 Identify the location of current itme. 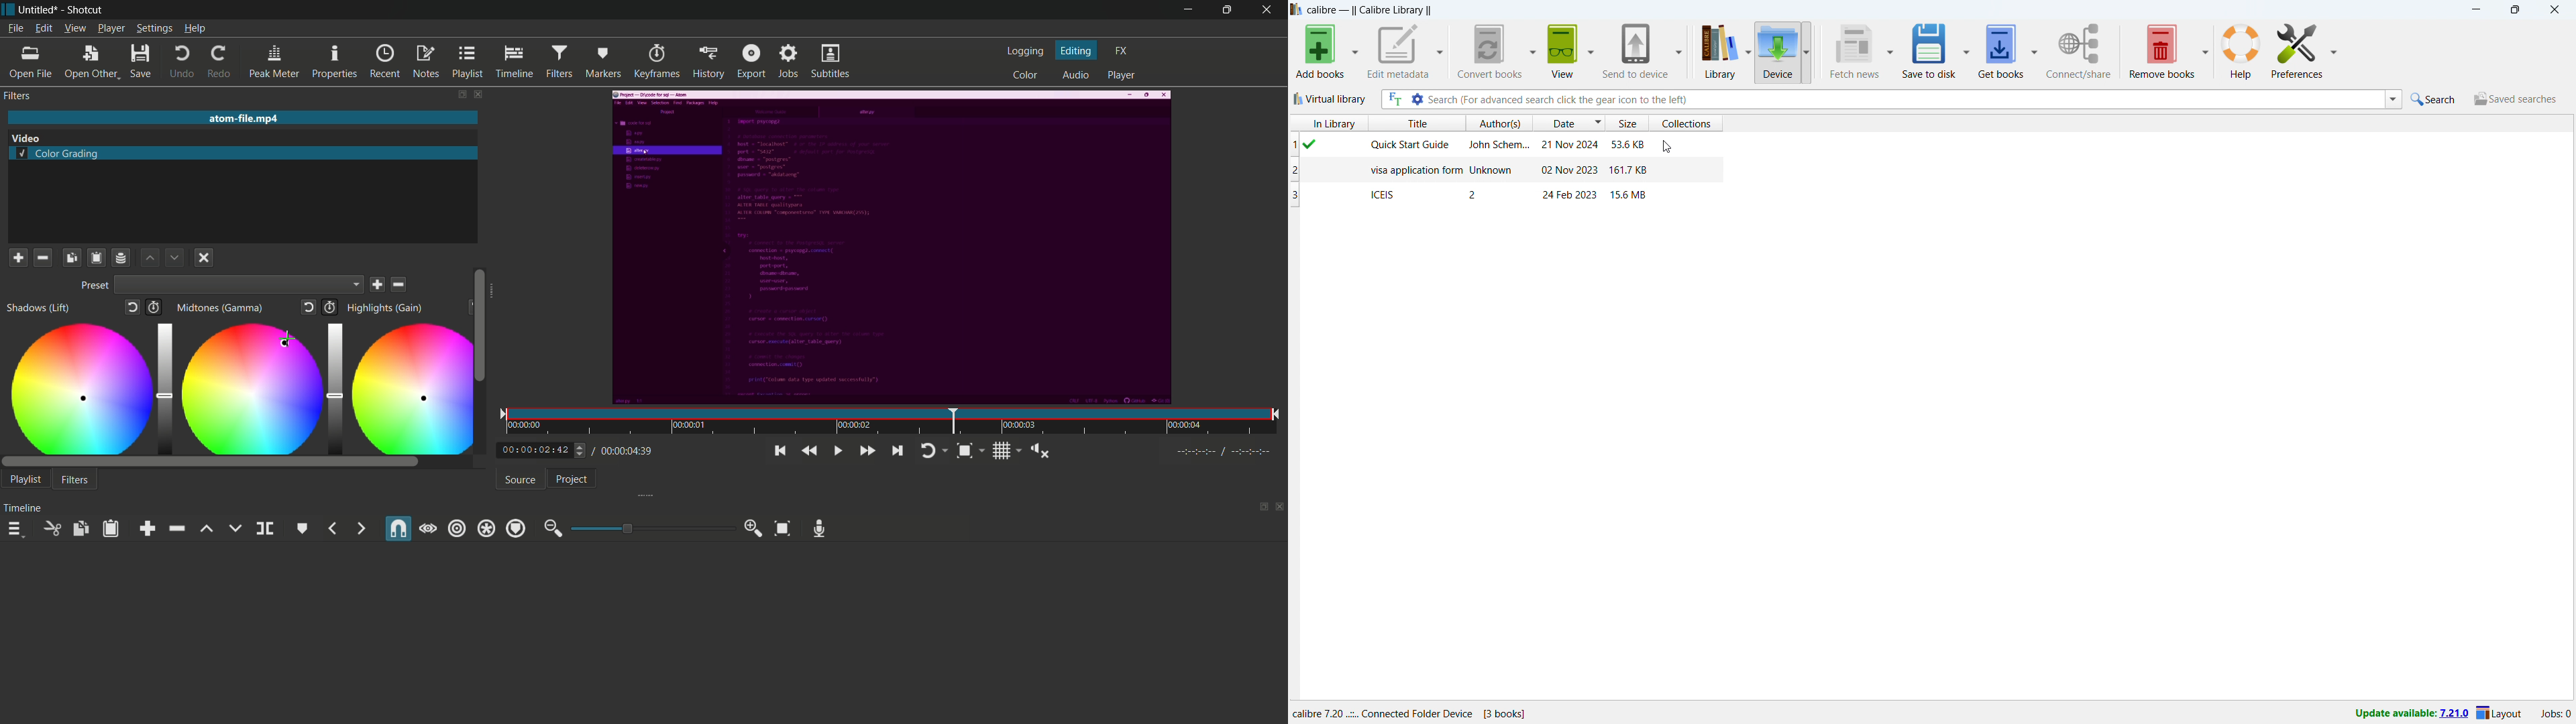
(537, 450).